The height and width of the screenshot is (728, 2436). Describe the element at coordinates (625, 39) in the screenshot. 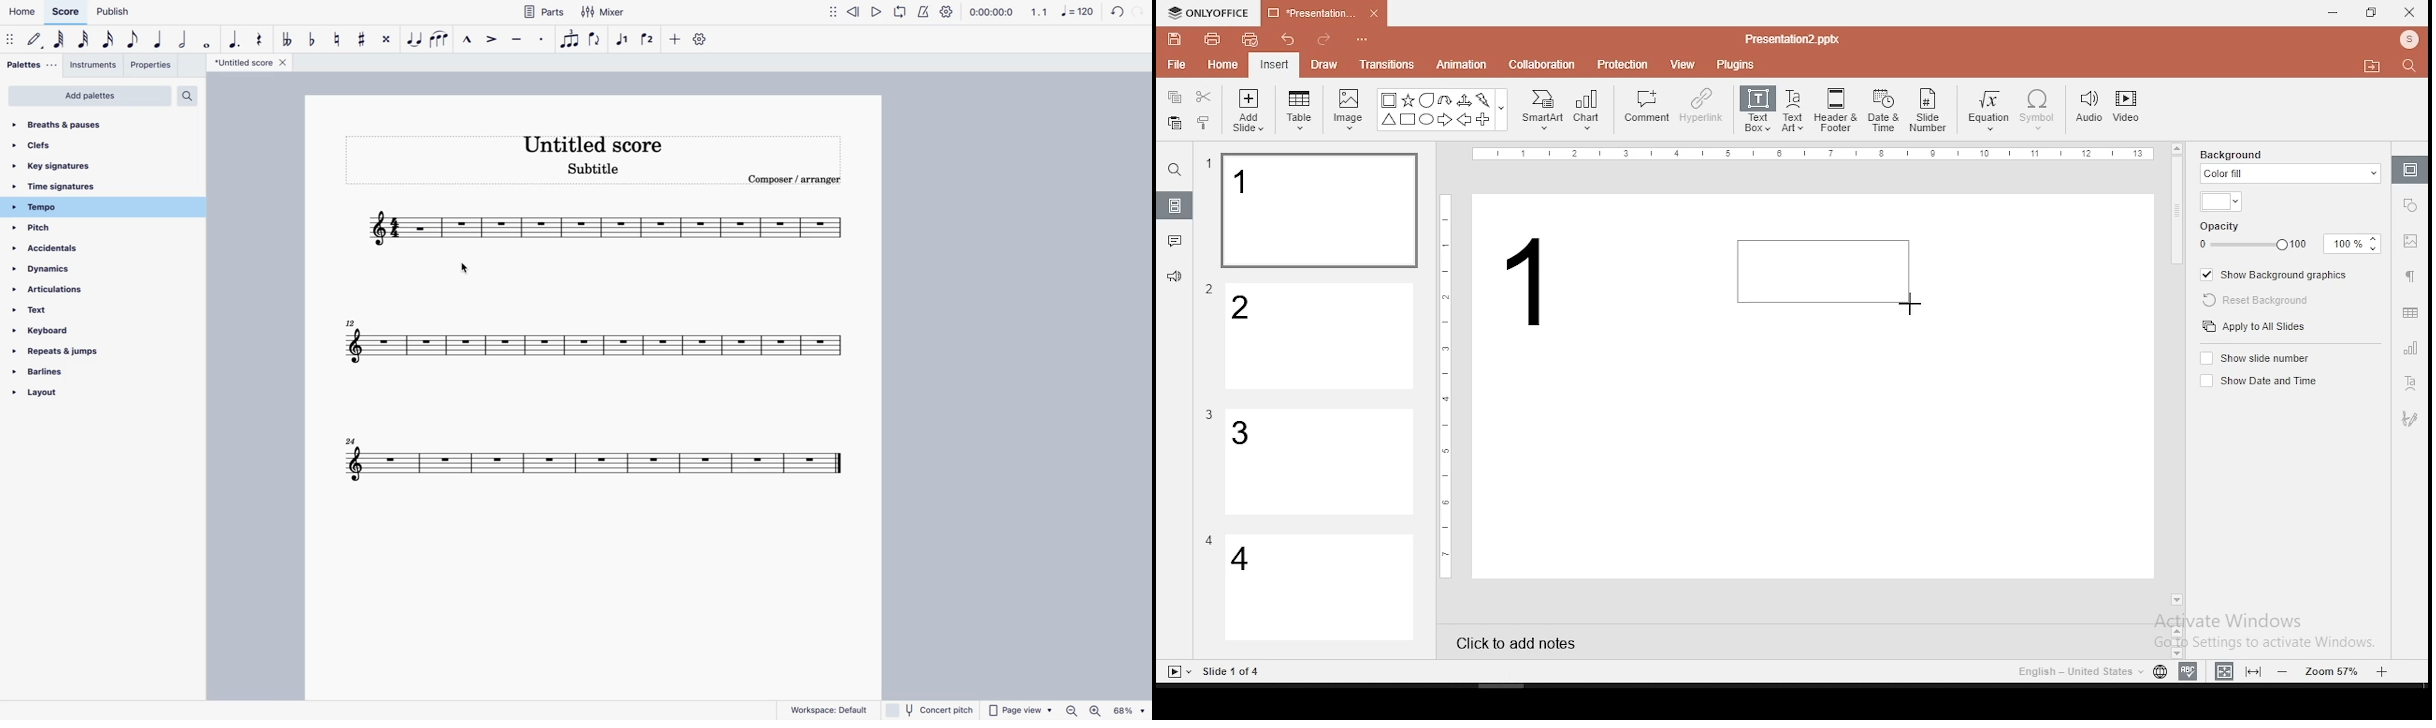

I see `voice 1` at that location.